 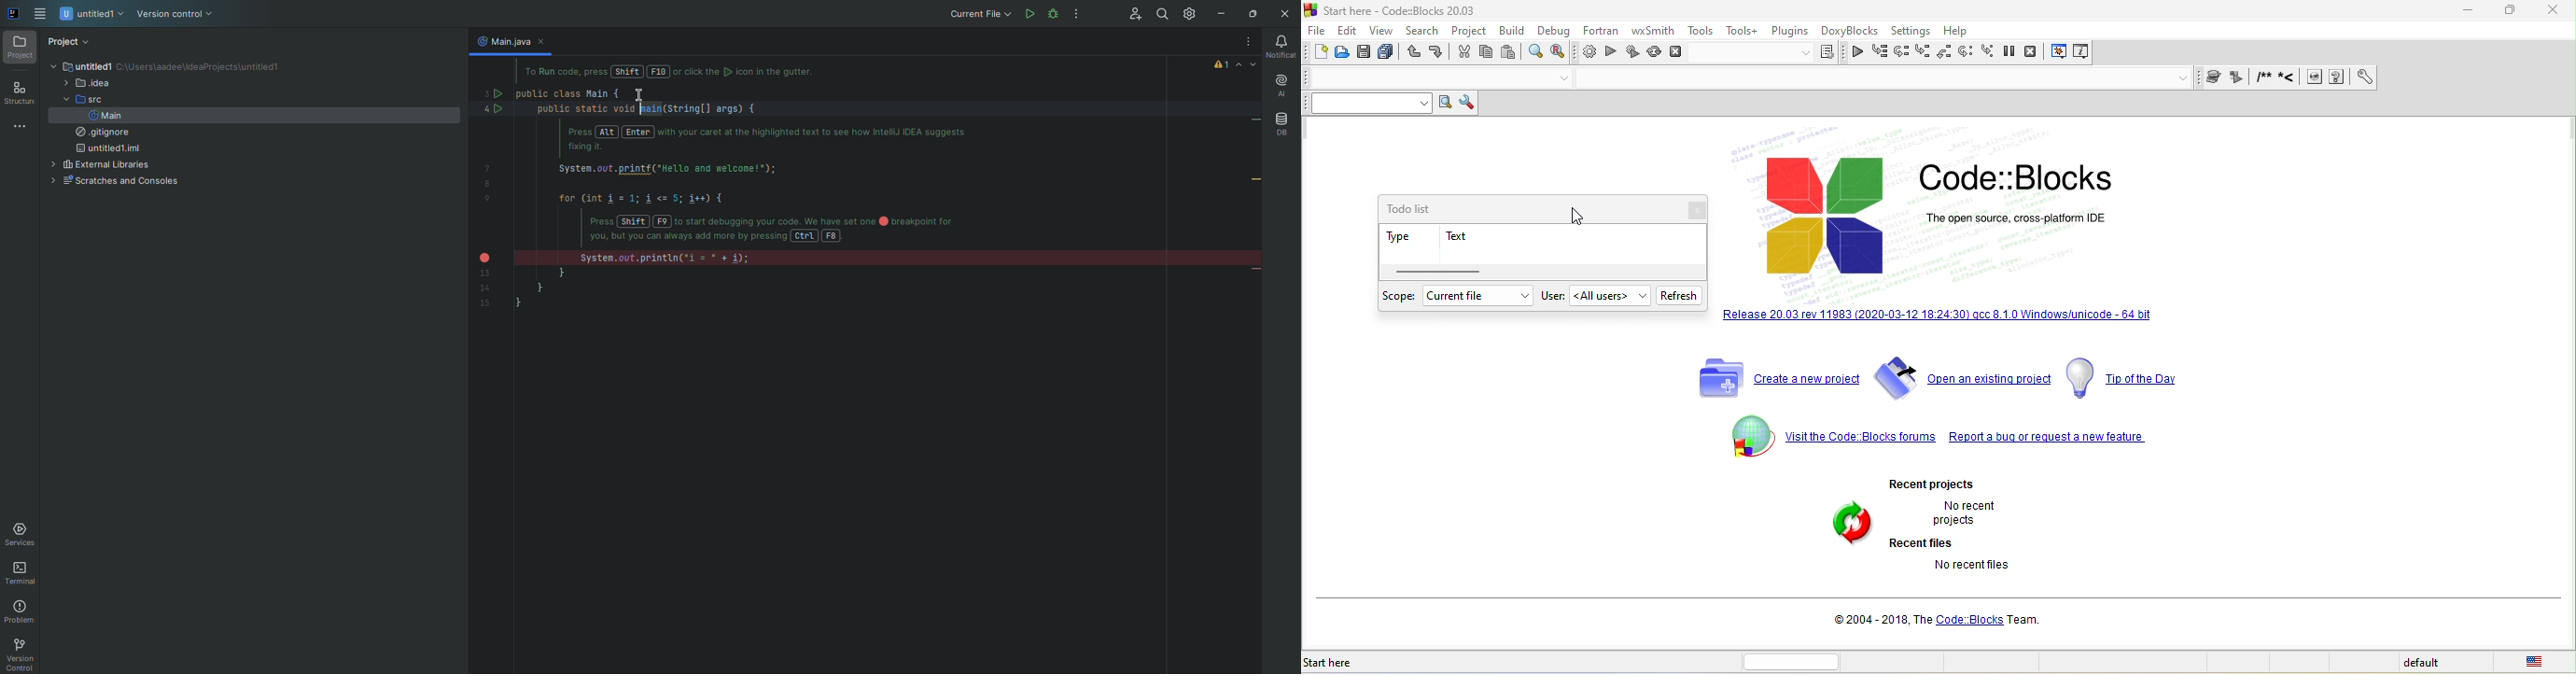 I want to click on doxy wizard, so click(x=2217, y=77).